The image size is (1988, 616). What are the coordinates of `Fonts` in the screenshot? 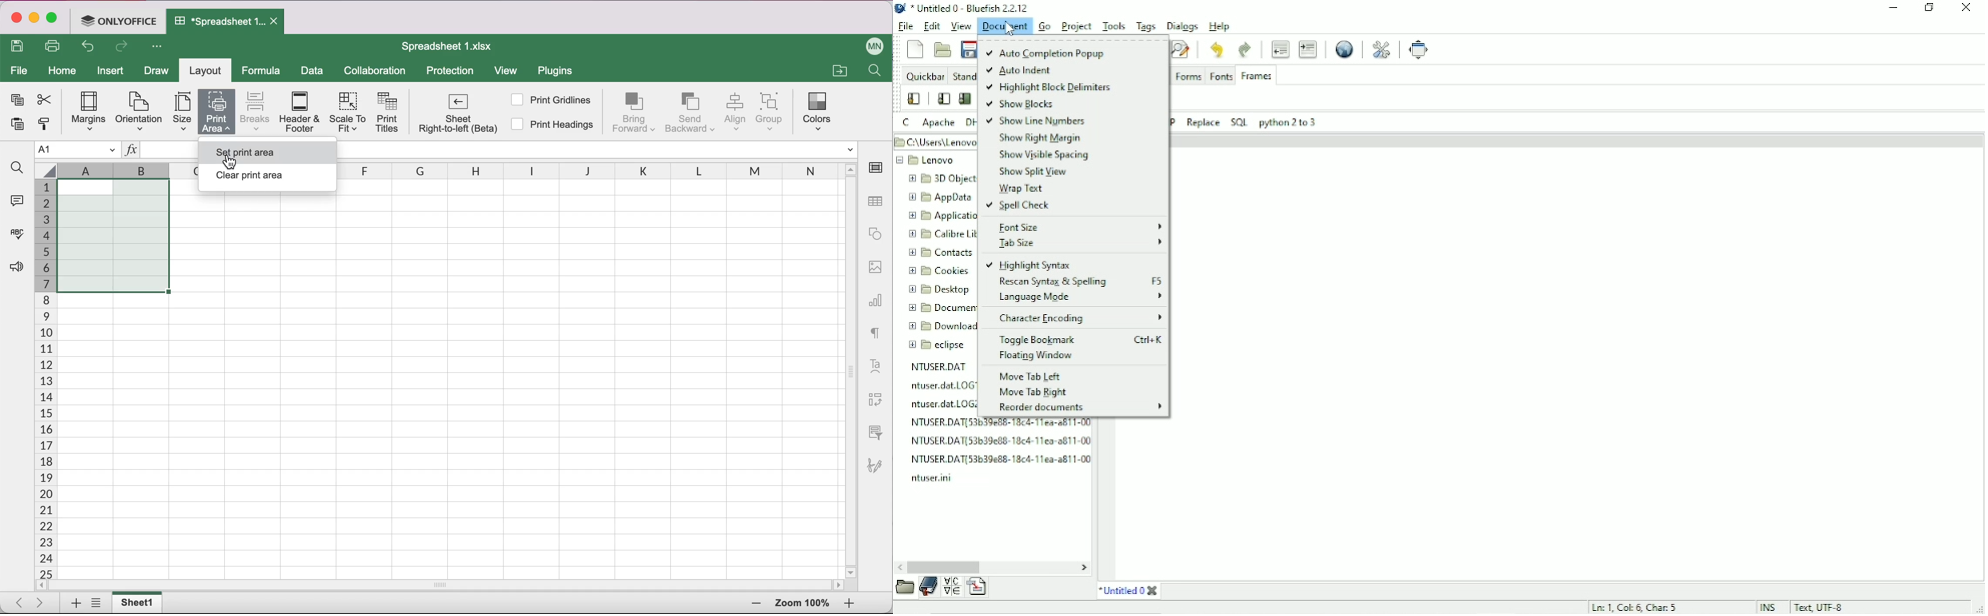 It's located at (1220, 77).